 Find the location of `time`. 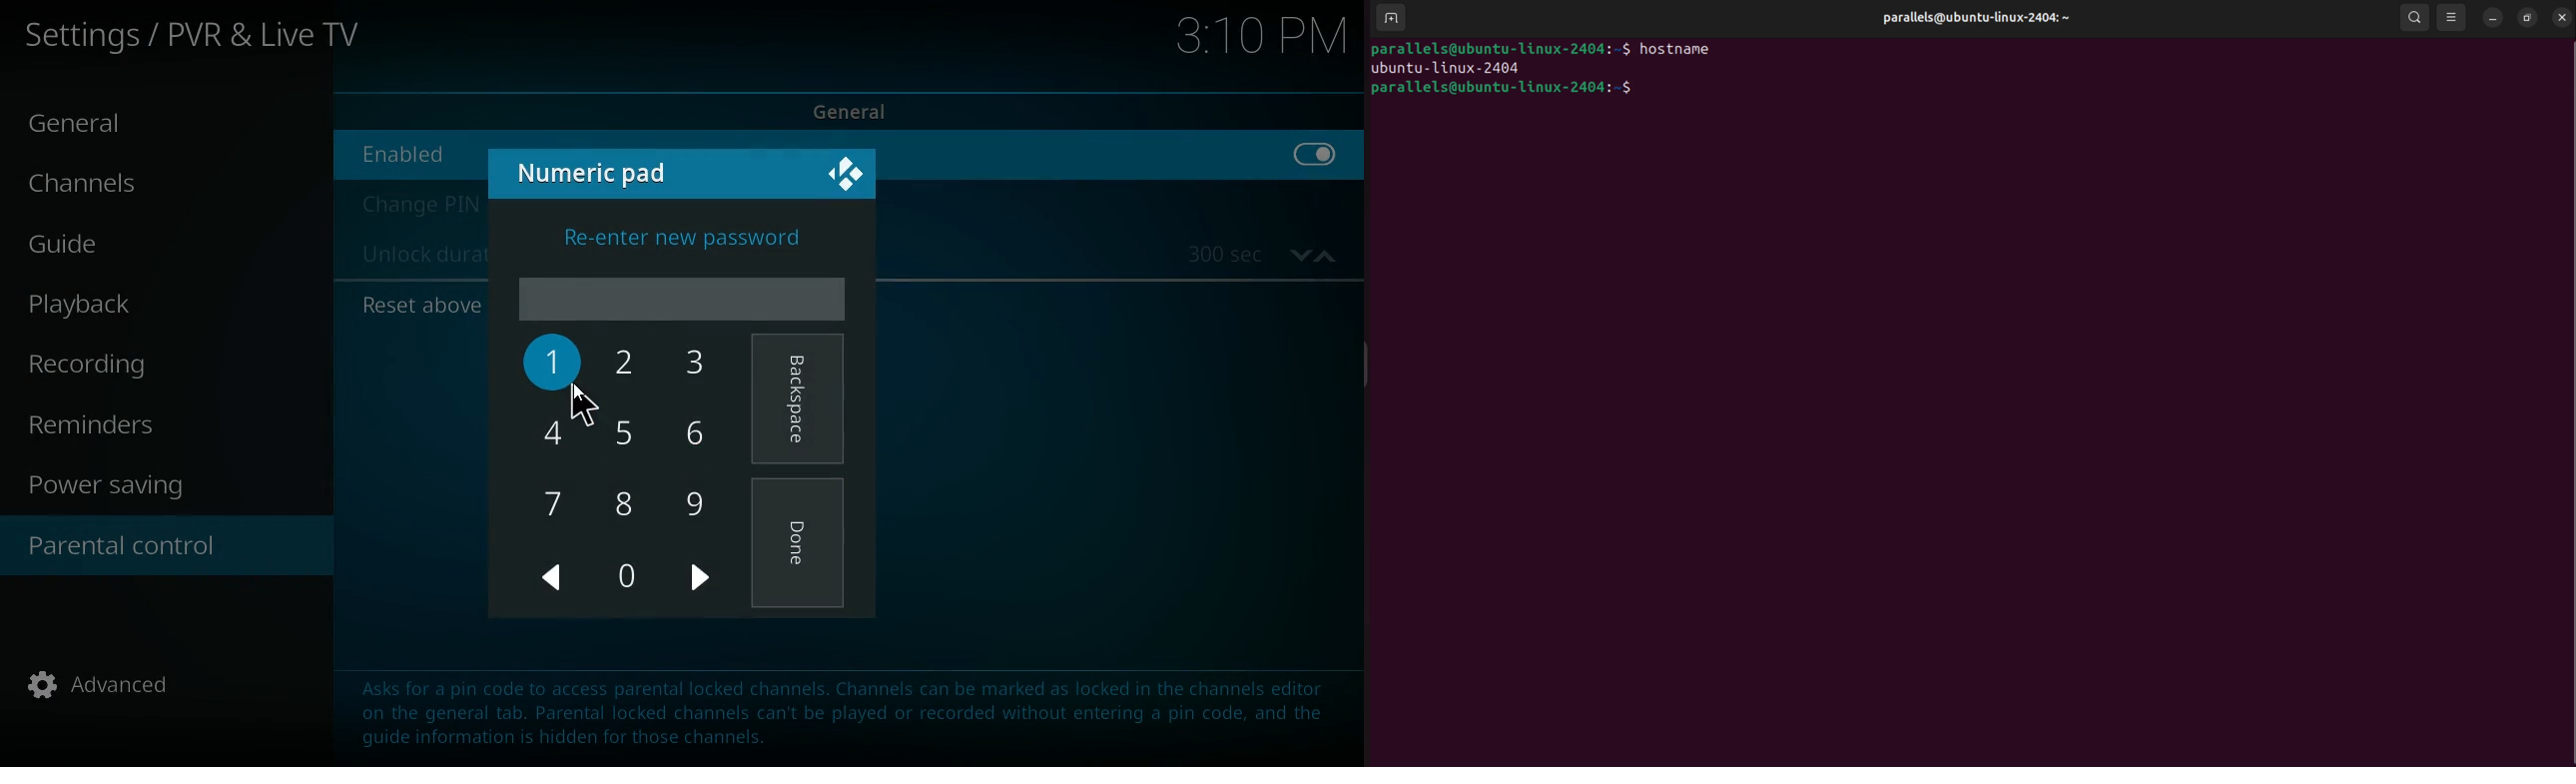

time is located at coordinates (1262, 255).